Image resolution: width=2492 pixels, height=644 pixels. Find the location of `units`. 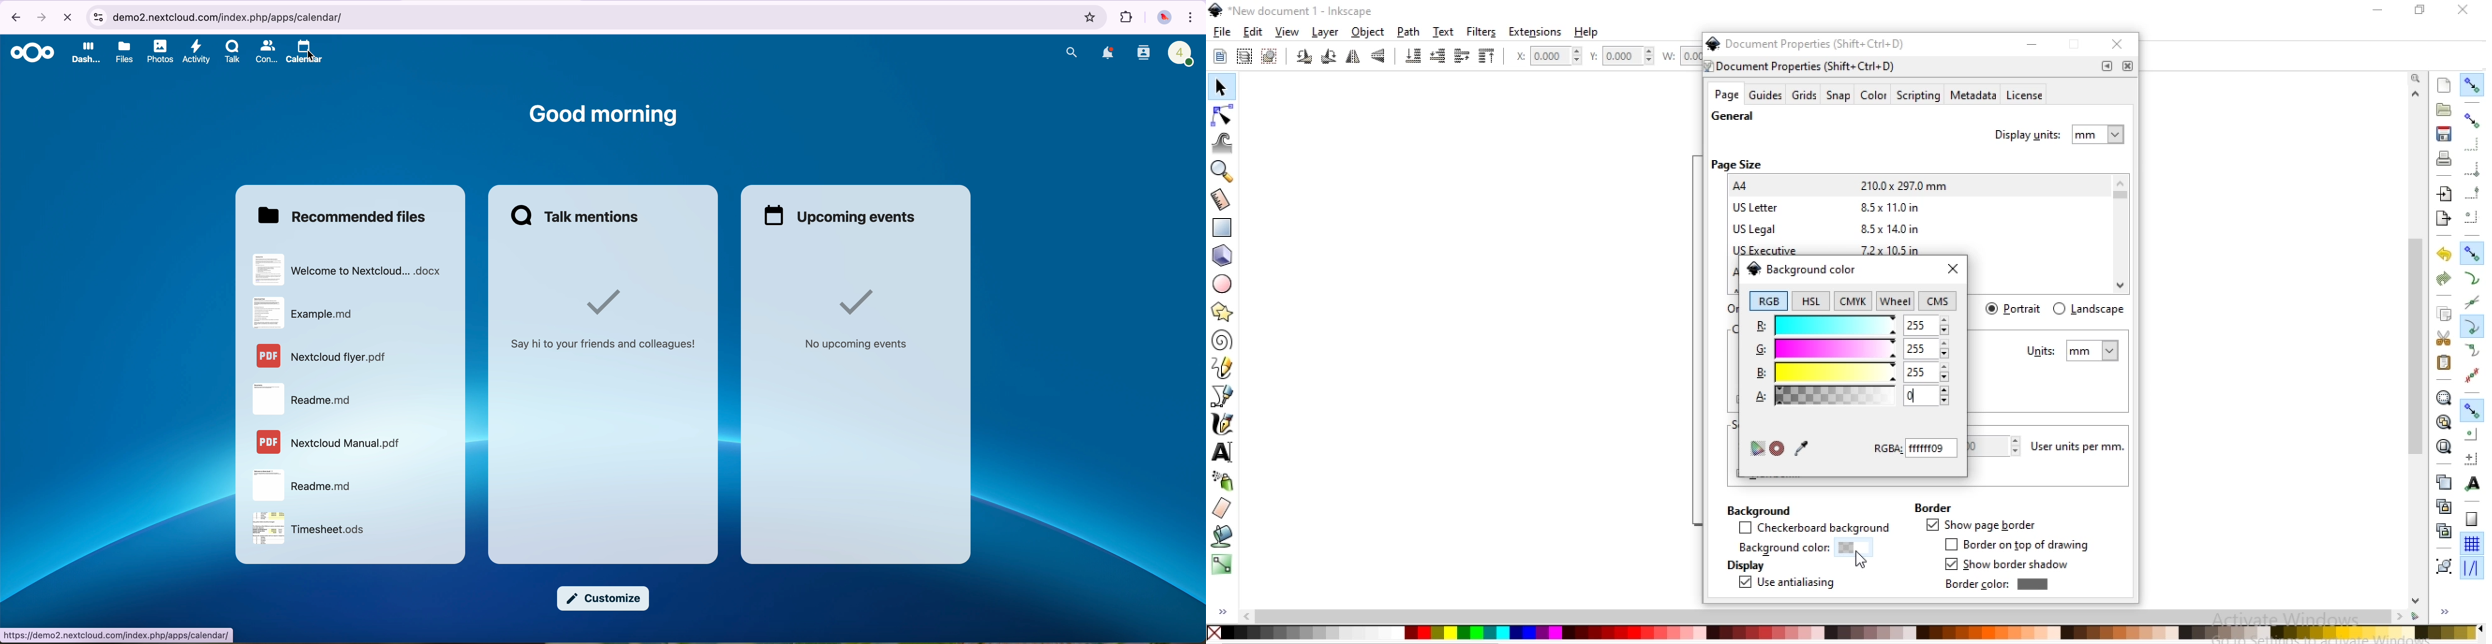

units is located at coordinates (2073, 351).